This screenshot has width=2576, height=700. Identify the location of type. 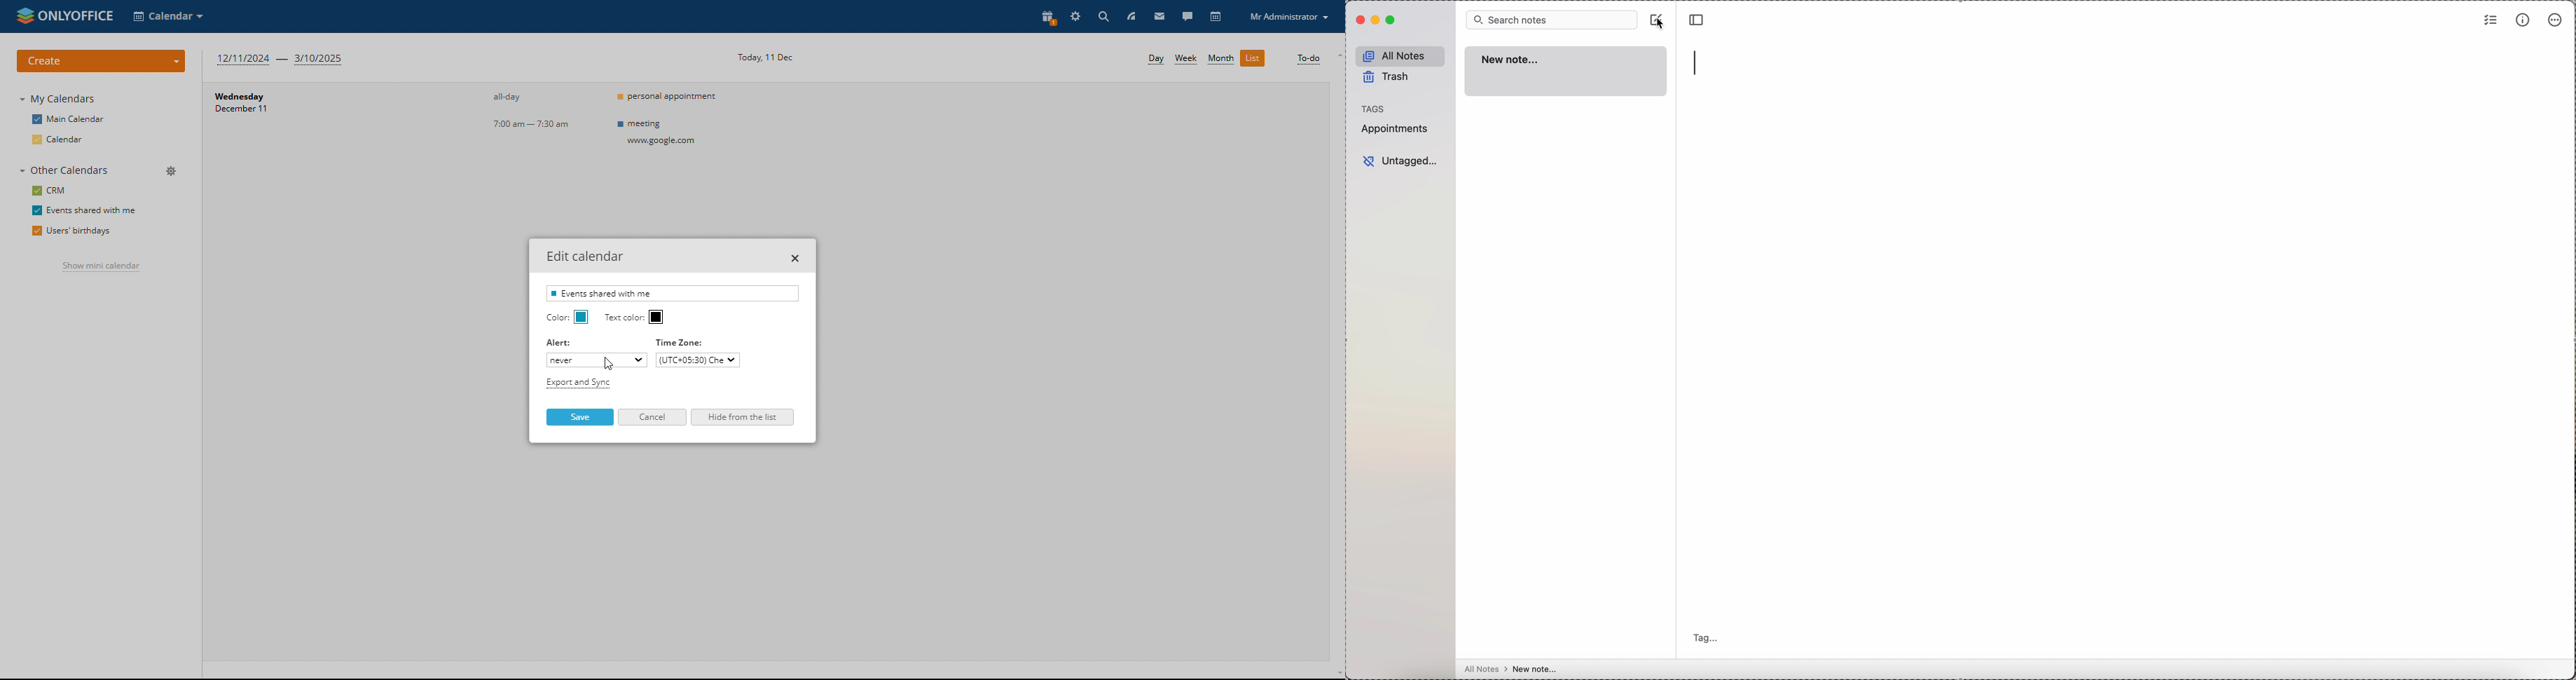
(1698, 62).